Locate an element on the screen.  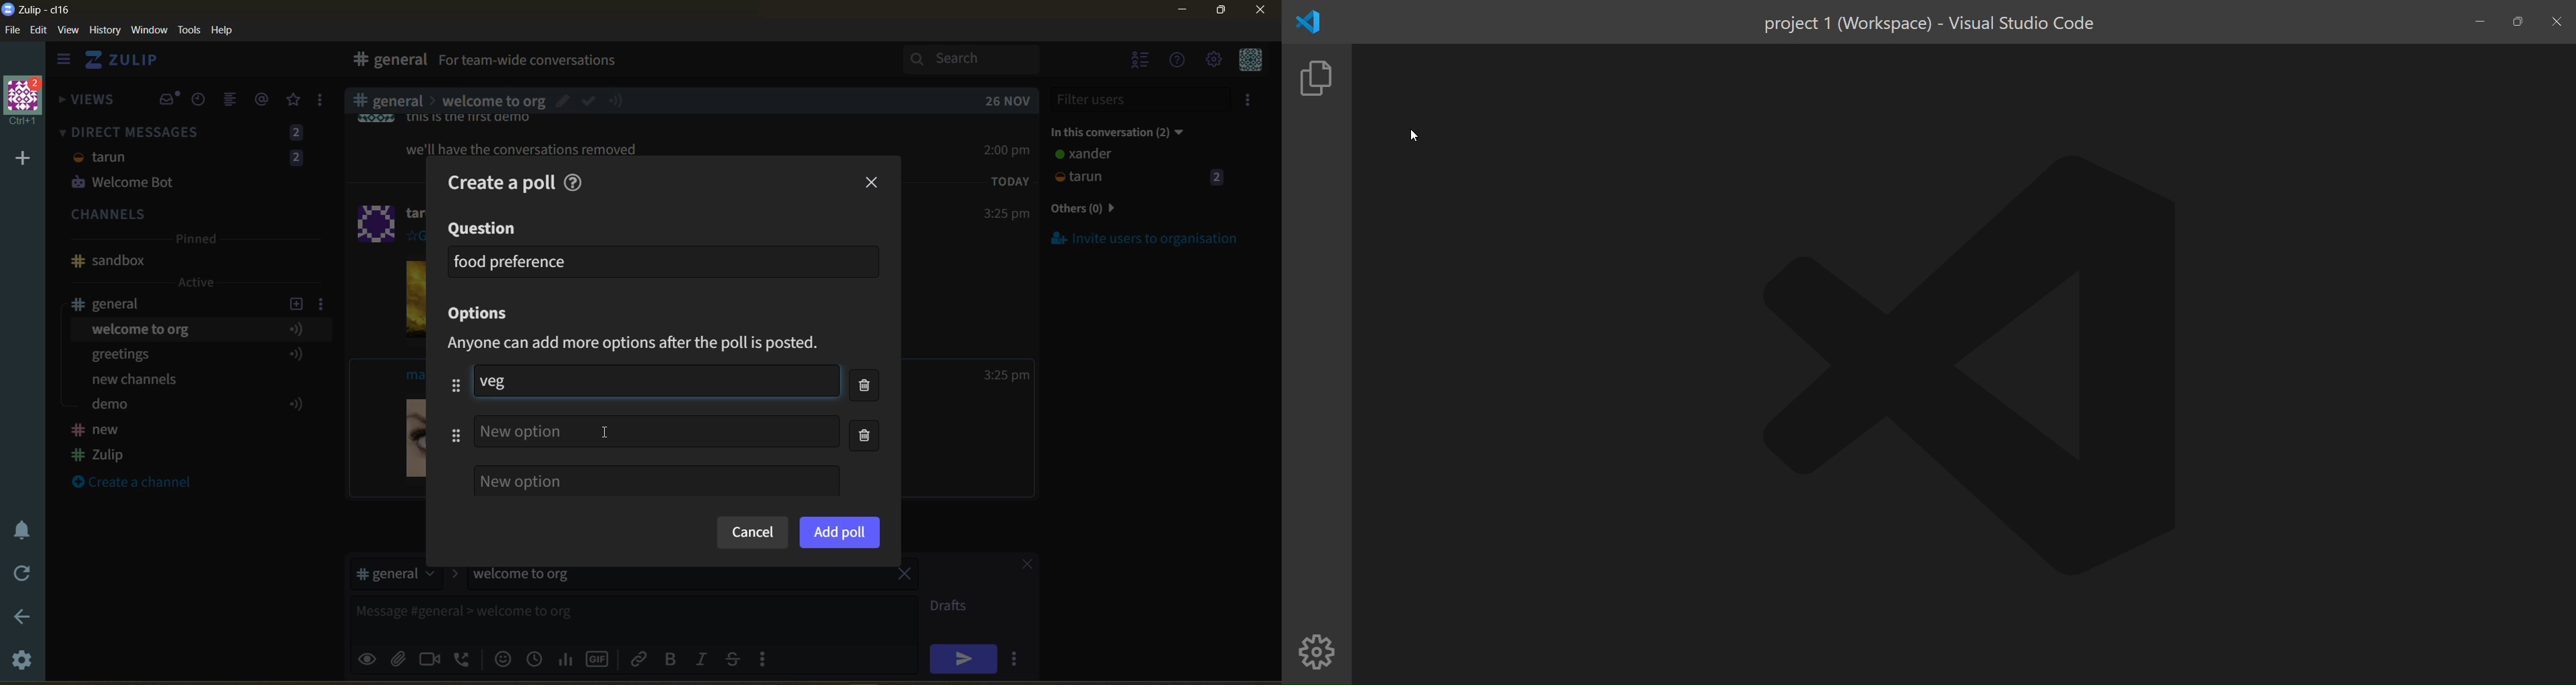
remove topic is located at coordinates (905, 576).